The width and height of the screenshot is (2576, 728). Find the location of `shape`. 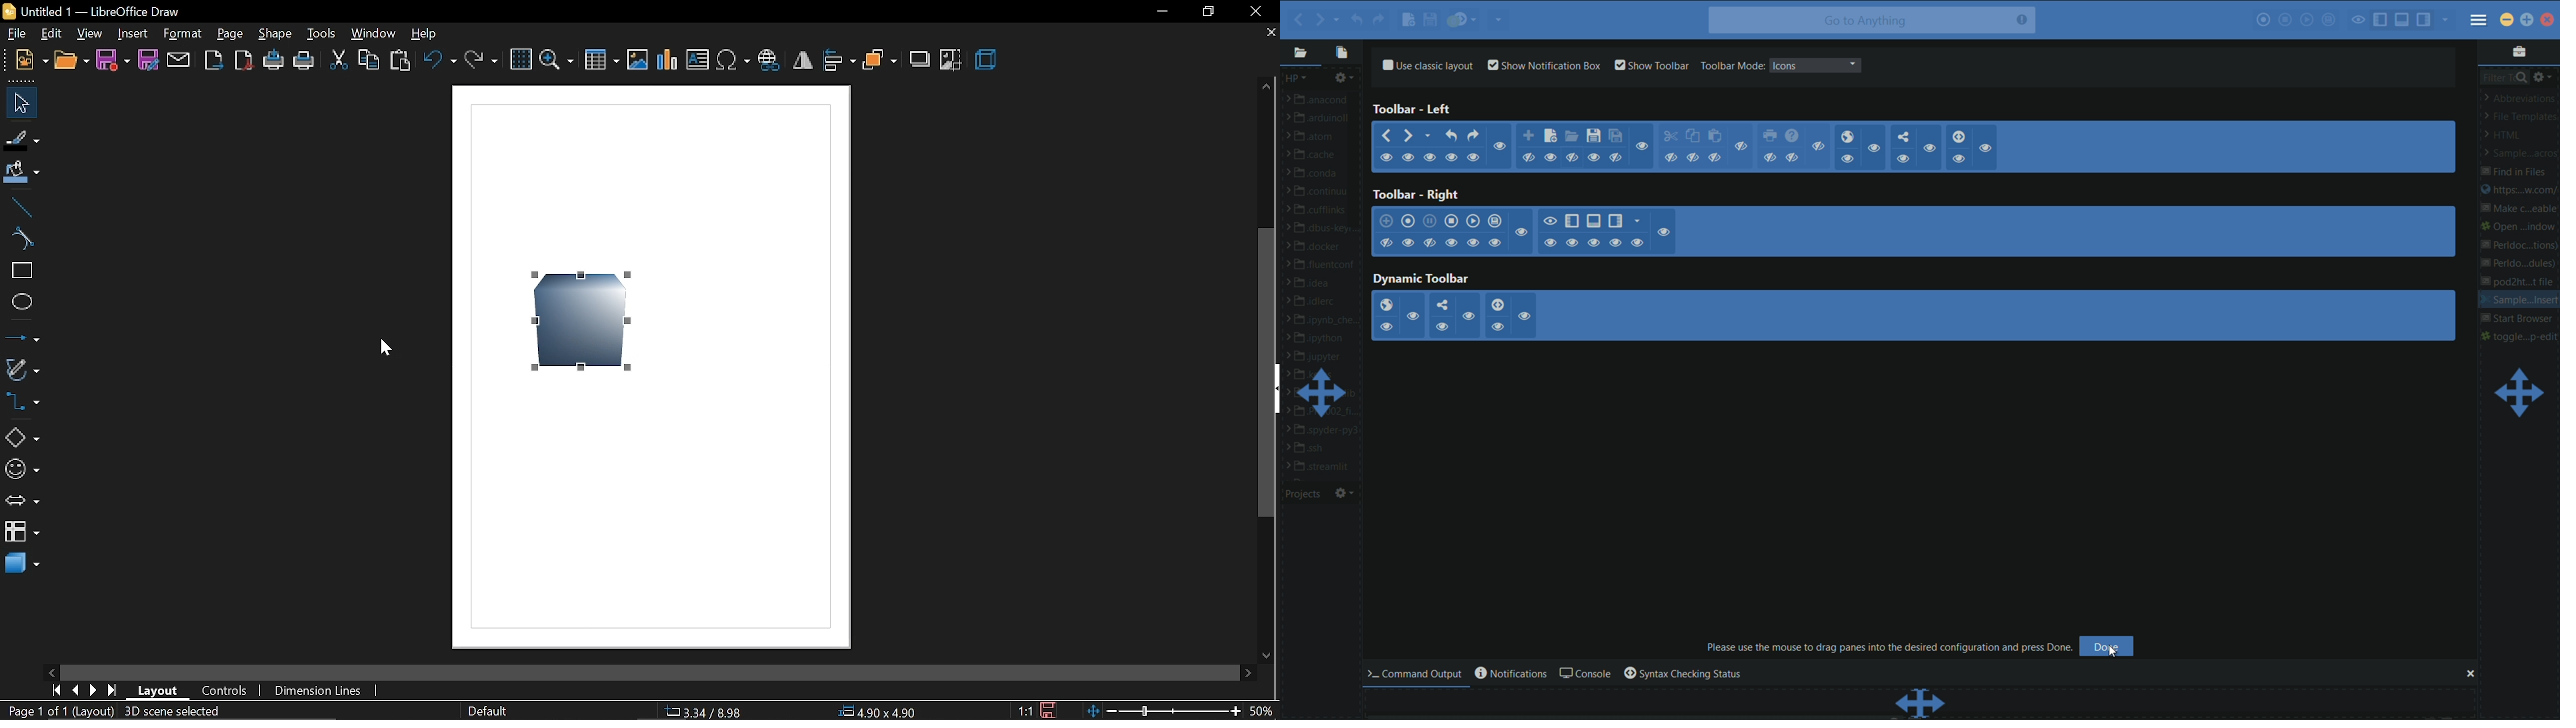

shape is located at coordinates (276, 34).